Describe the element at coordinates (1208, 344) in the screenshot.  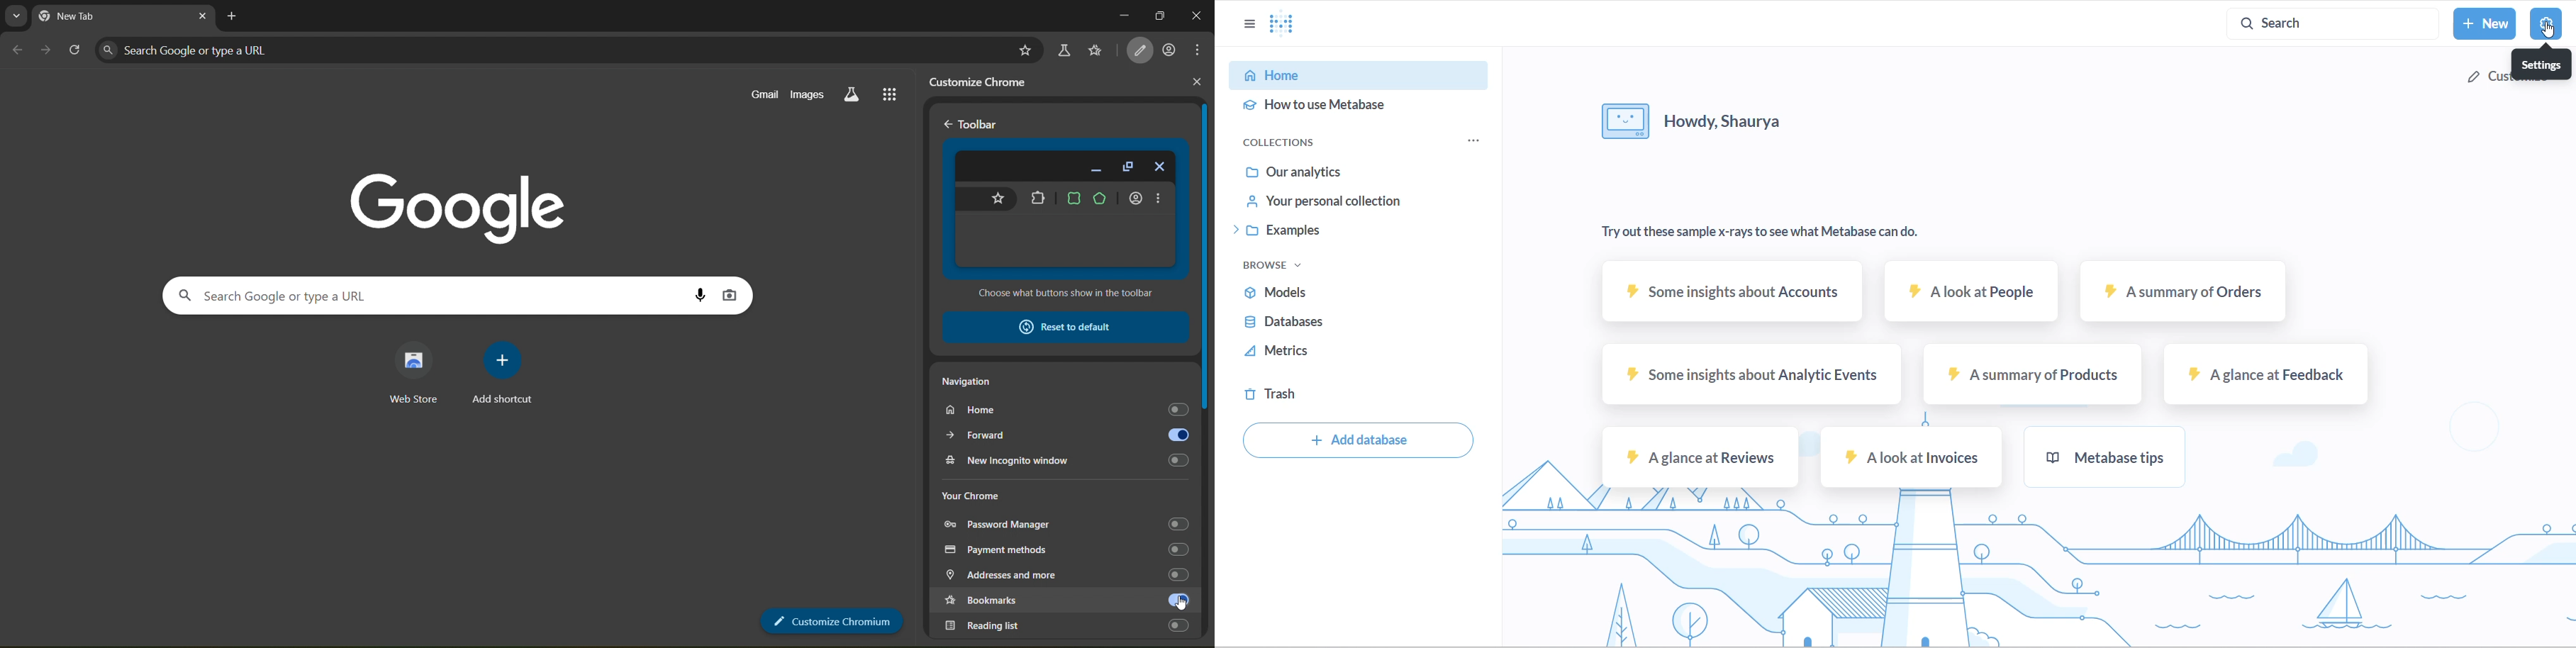
I see `slider` at that location.